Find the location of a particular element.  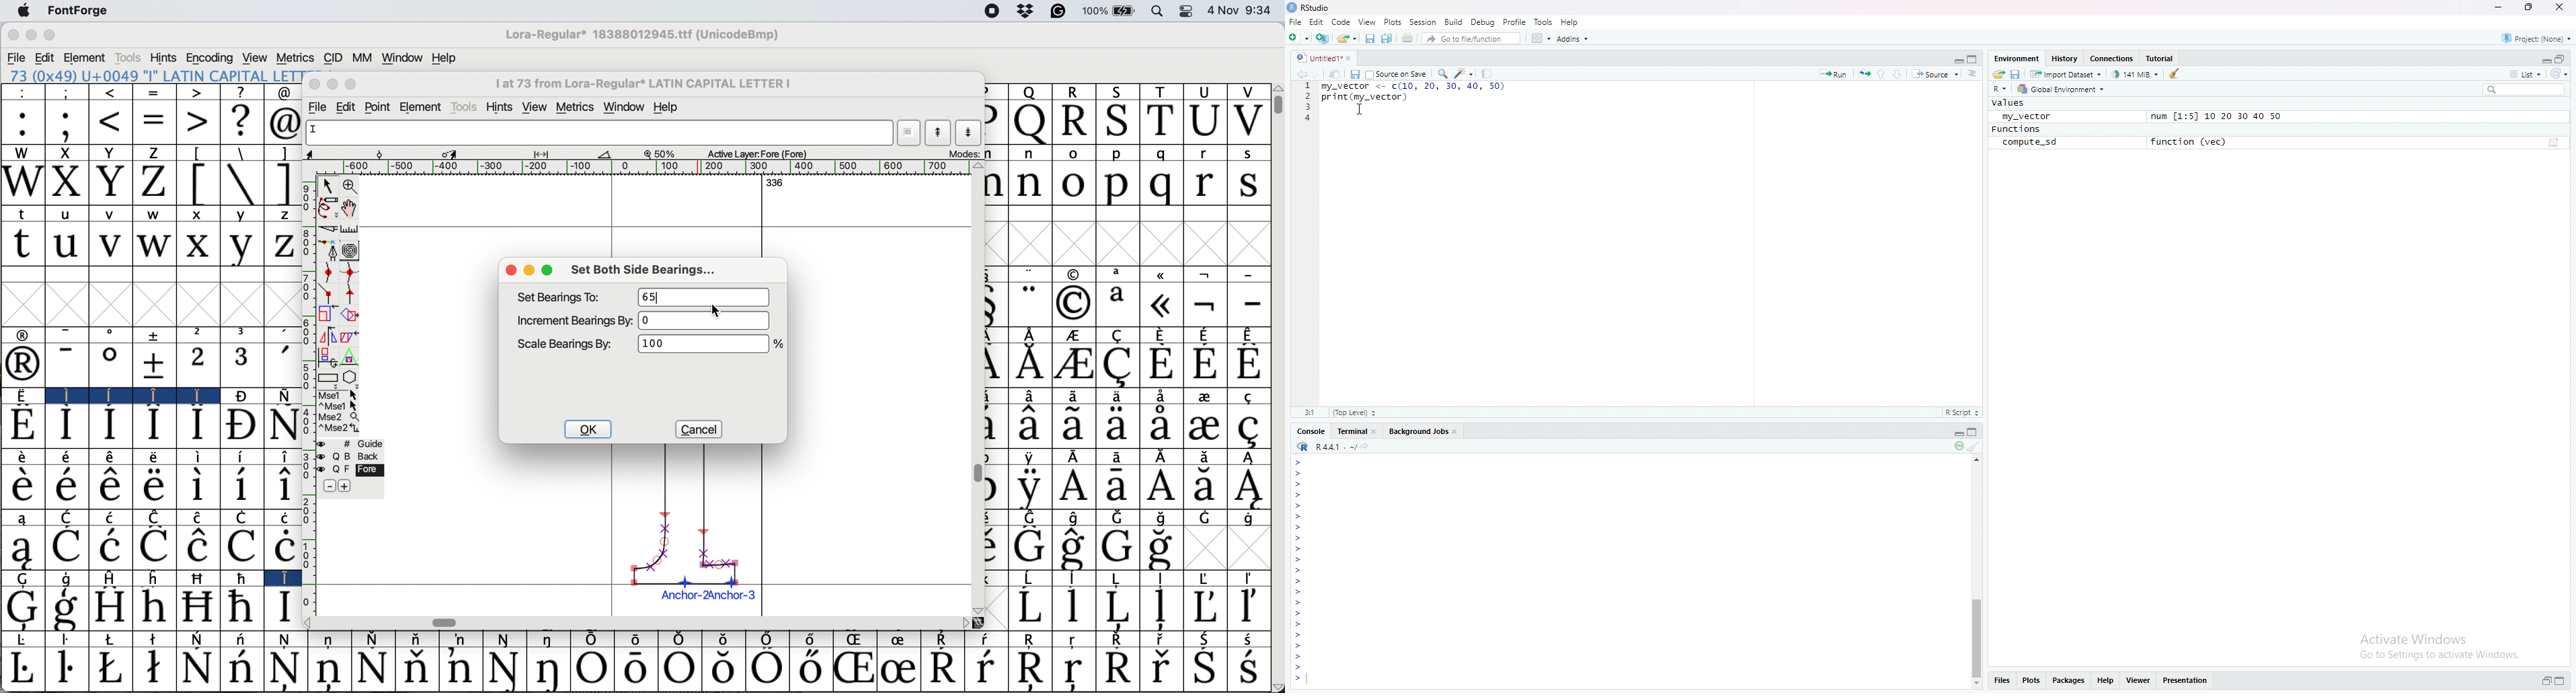

Workspace panes is located at coordinates (1539, 38).